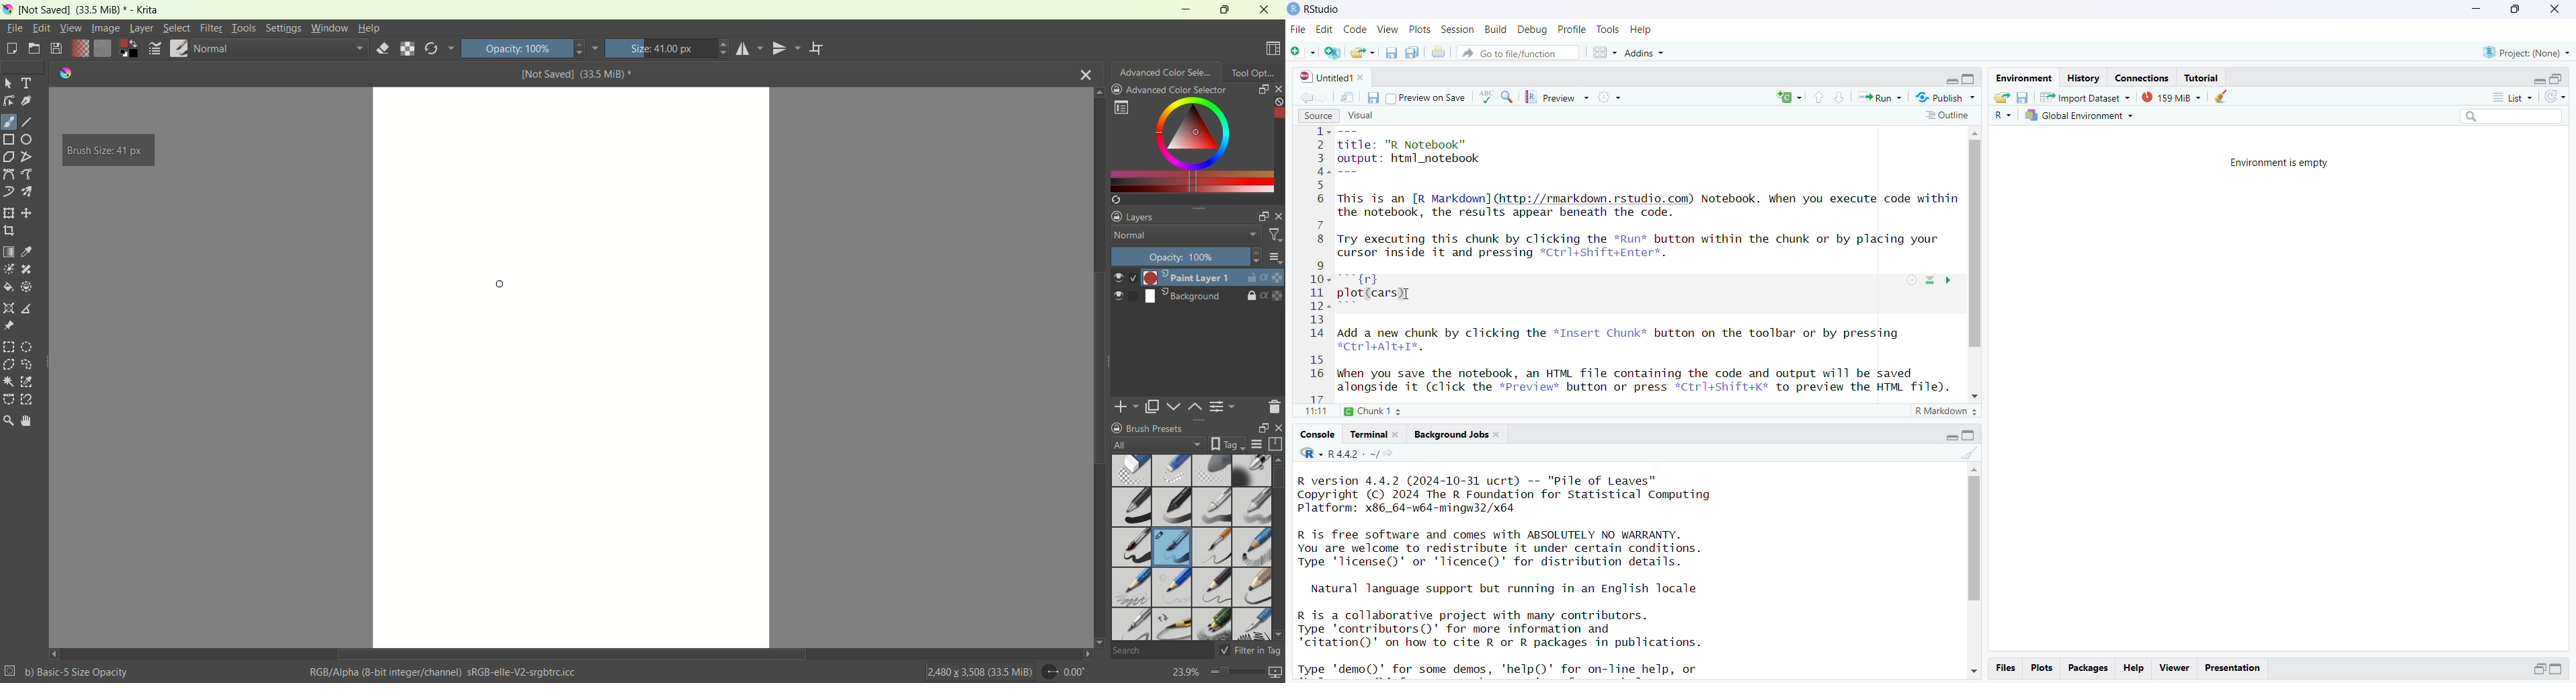  Describe the element at coordinates (789, 48) in the screenshot. I see `vertical mirror tool` at that location.